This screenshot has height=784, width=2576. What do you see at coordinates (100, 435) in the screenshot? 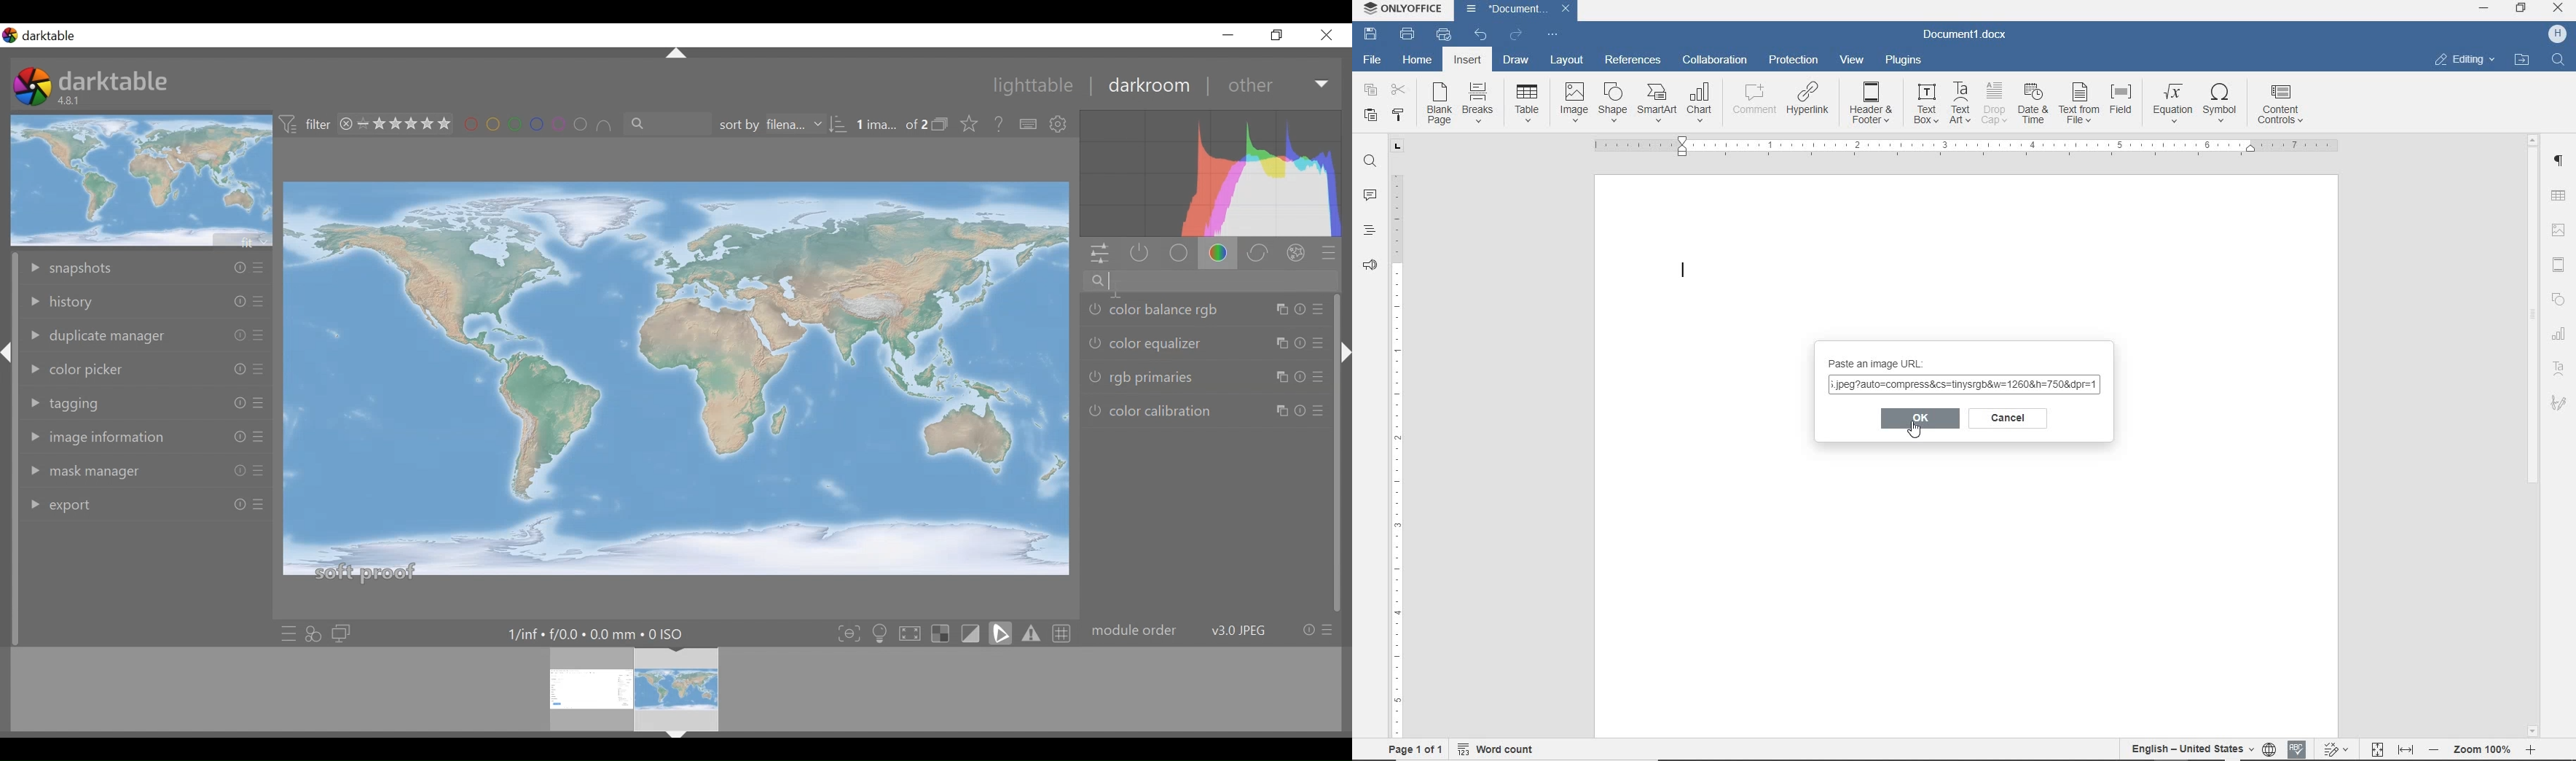
I see `image information` at bounding box center [100, 435].